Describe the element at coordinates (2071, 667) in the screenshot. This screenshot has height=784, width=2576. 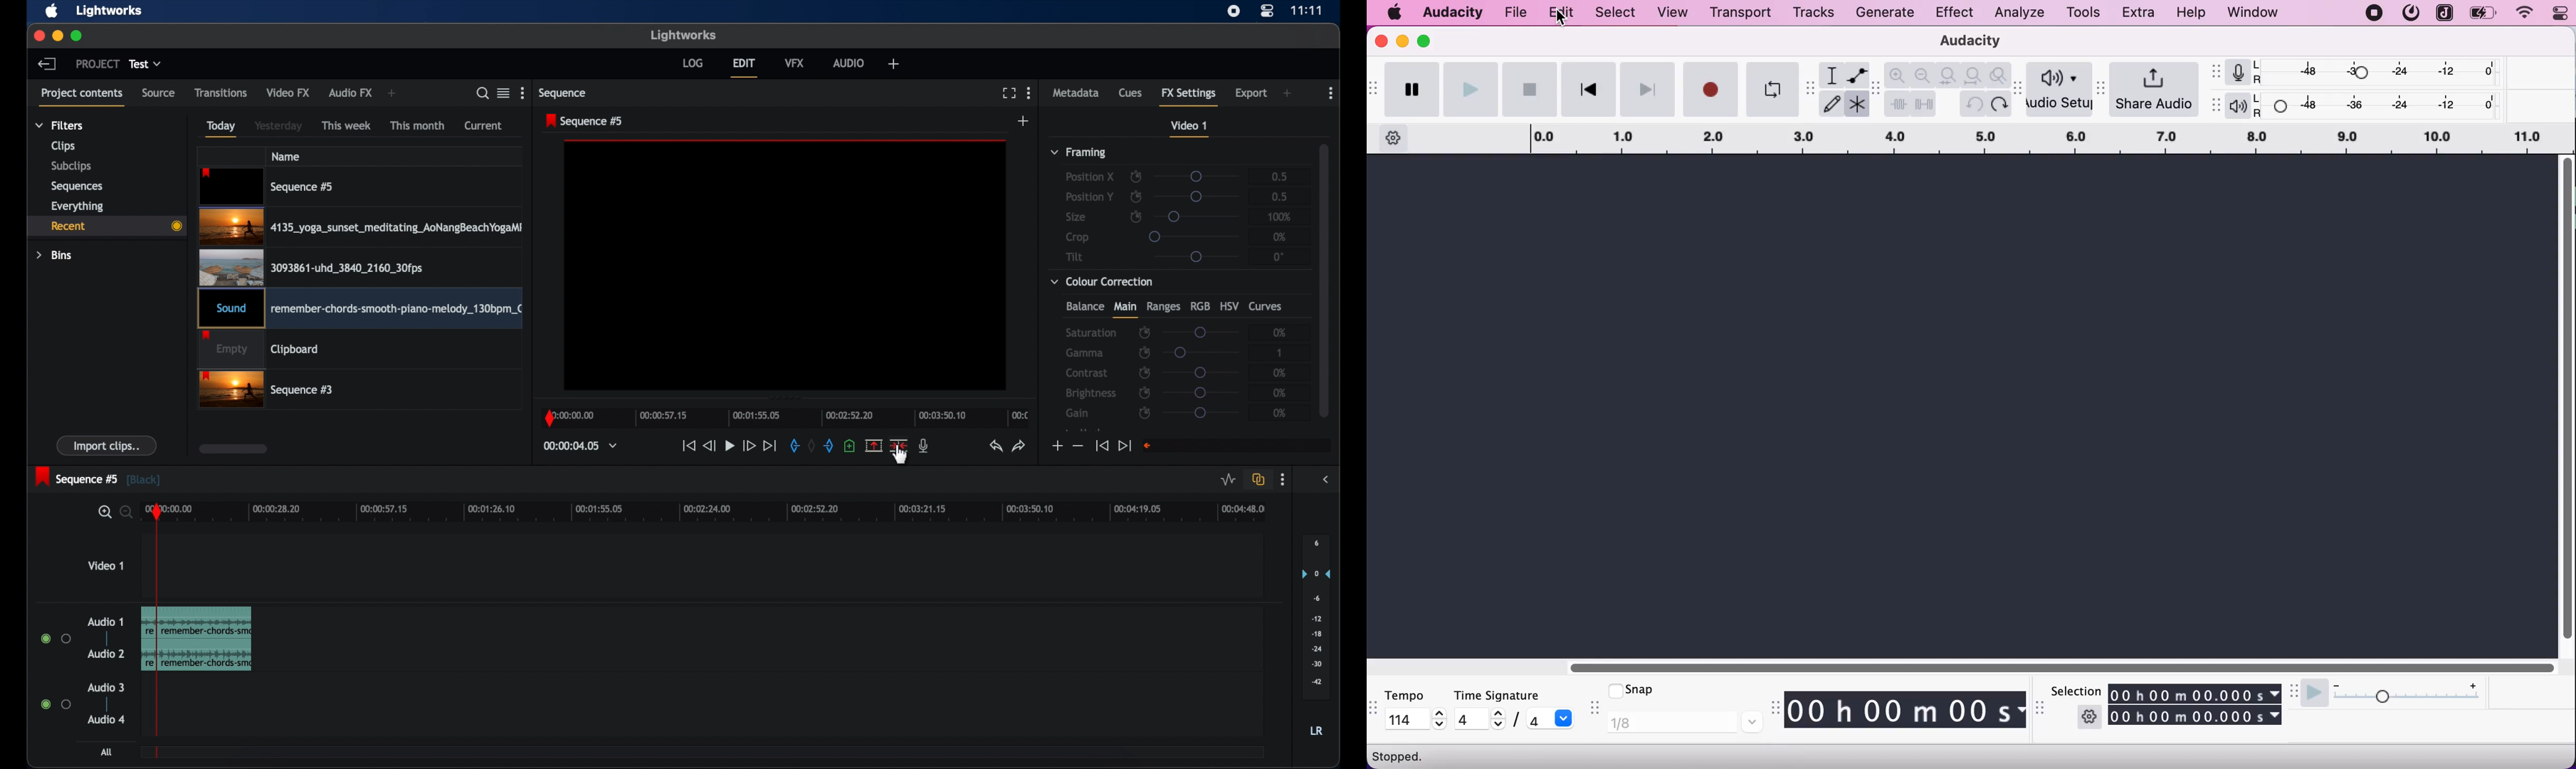
I see `horizontal slider` at that location.